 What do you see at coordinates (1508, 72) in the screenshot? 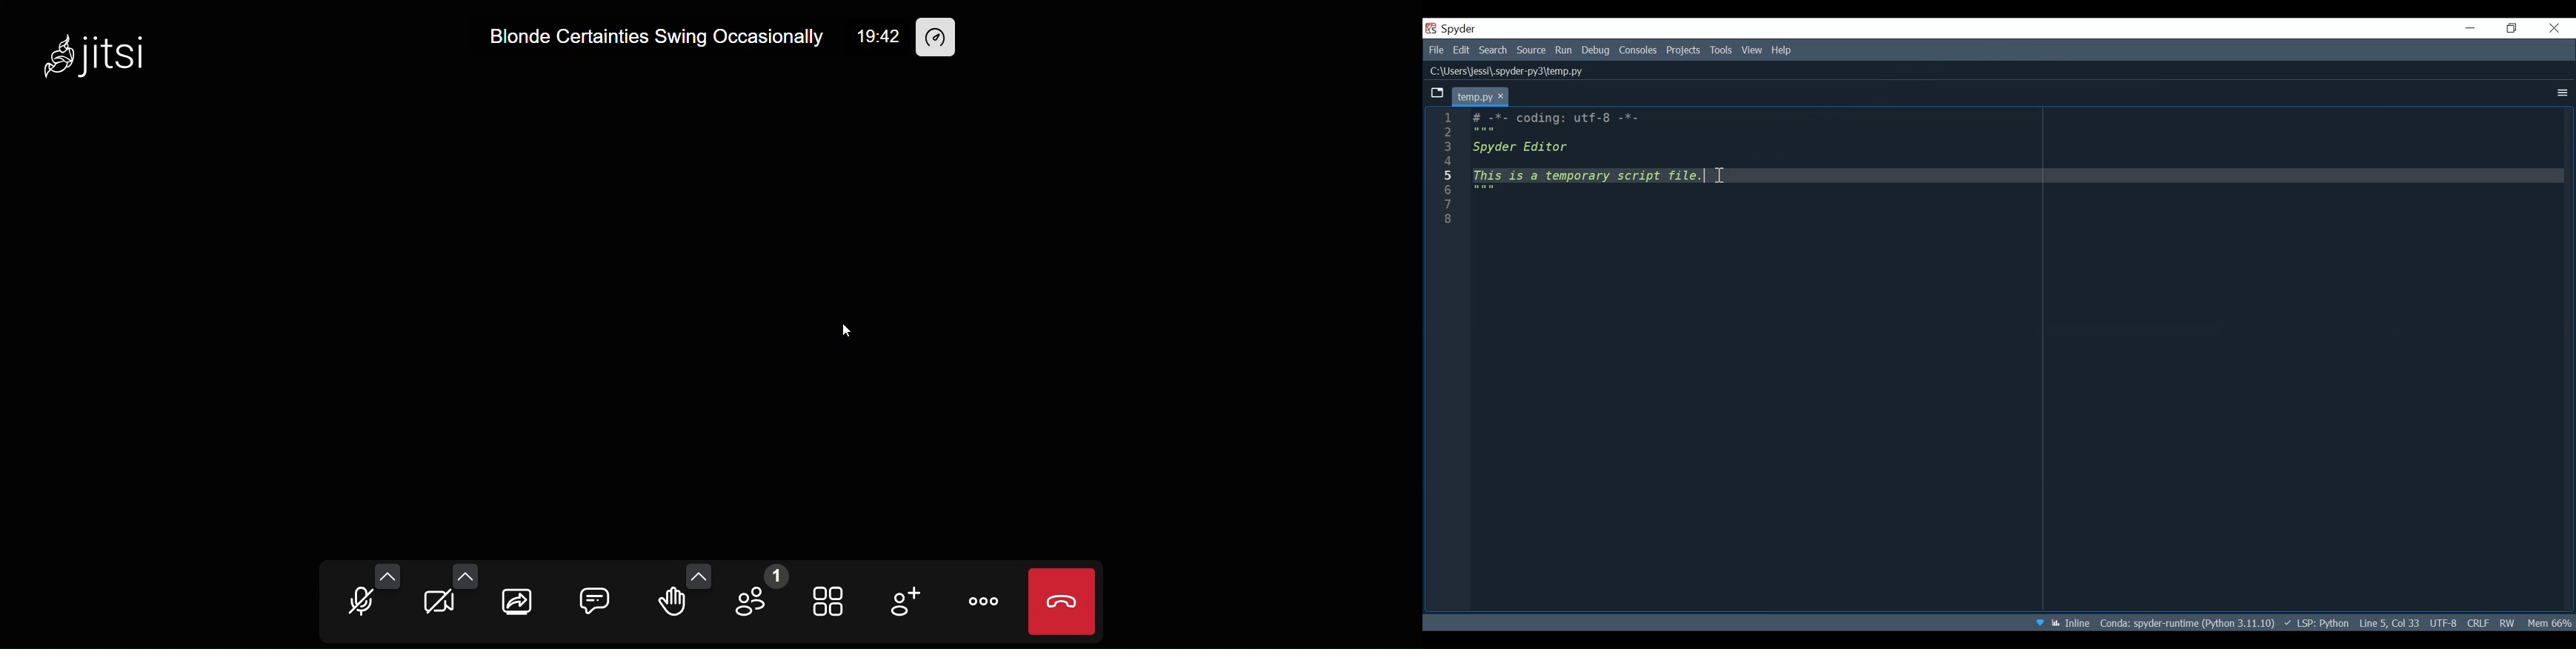
I see `File Path` at bounding box center [1508, 72].